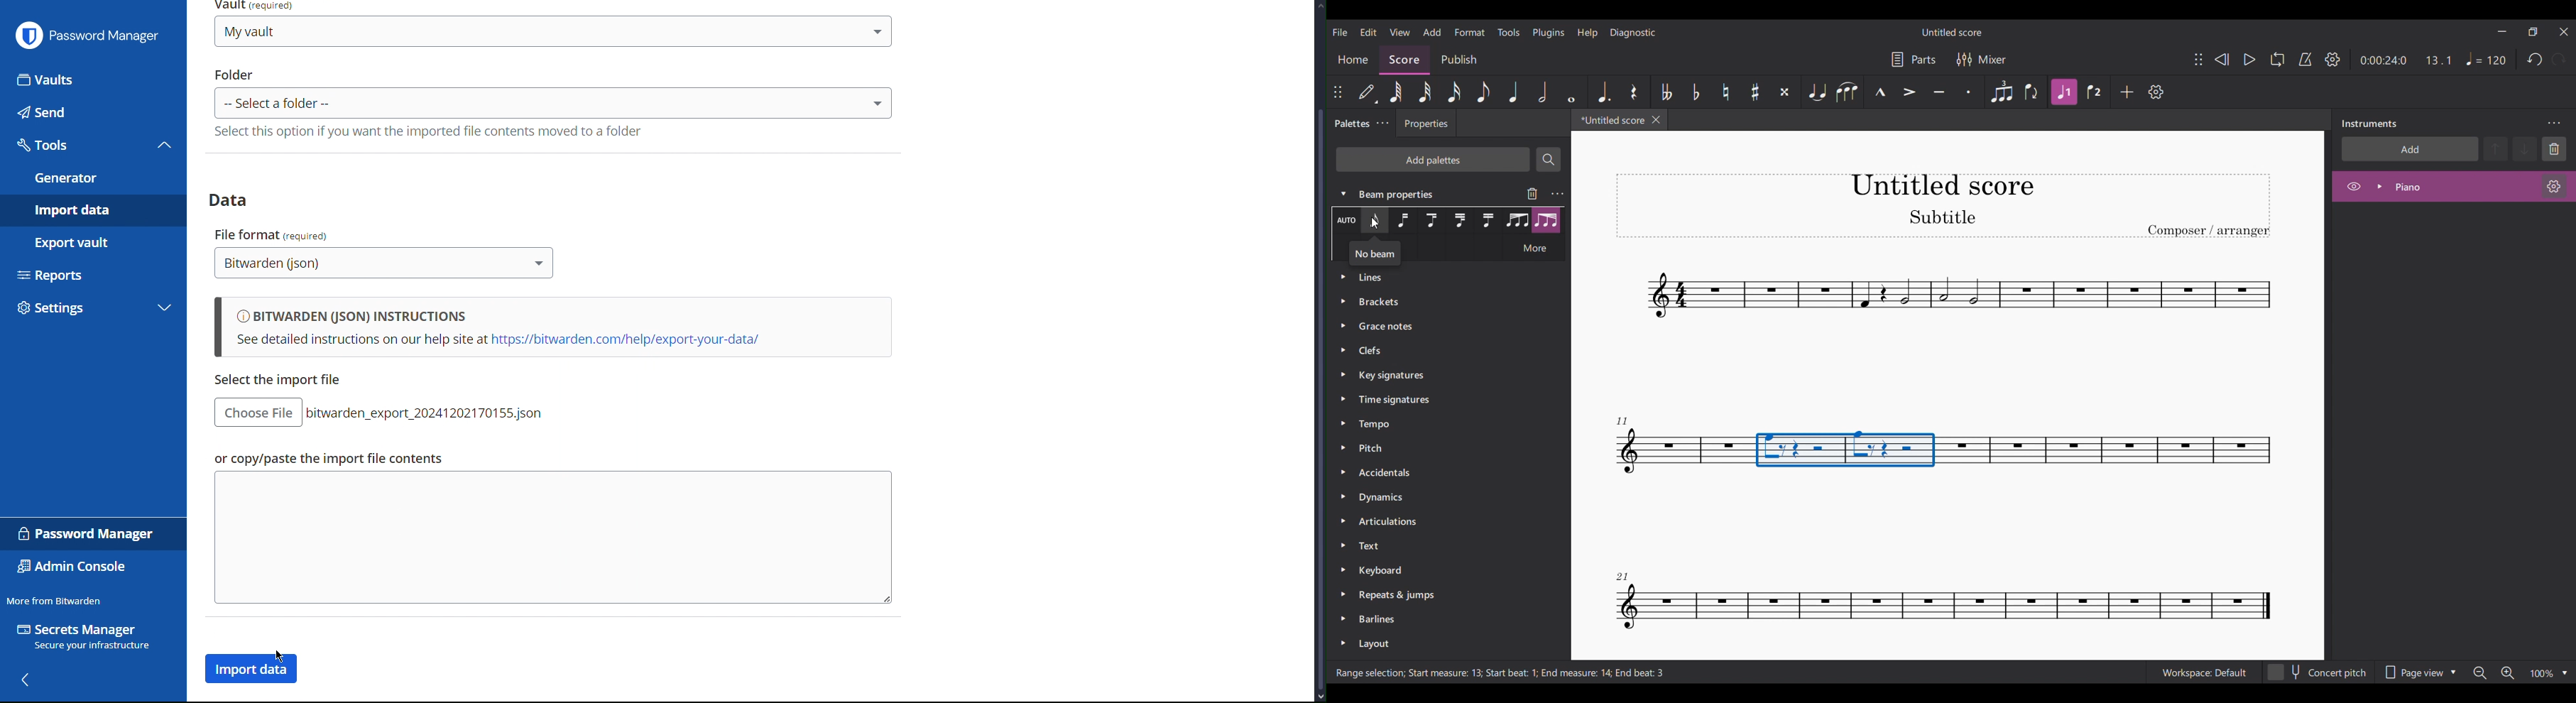 The width and height of the screenshot is (2576, 728). What do you see at coordinates (76, 311) in the screenshot?
I see `Settings` at bounding box center [76, 311].